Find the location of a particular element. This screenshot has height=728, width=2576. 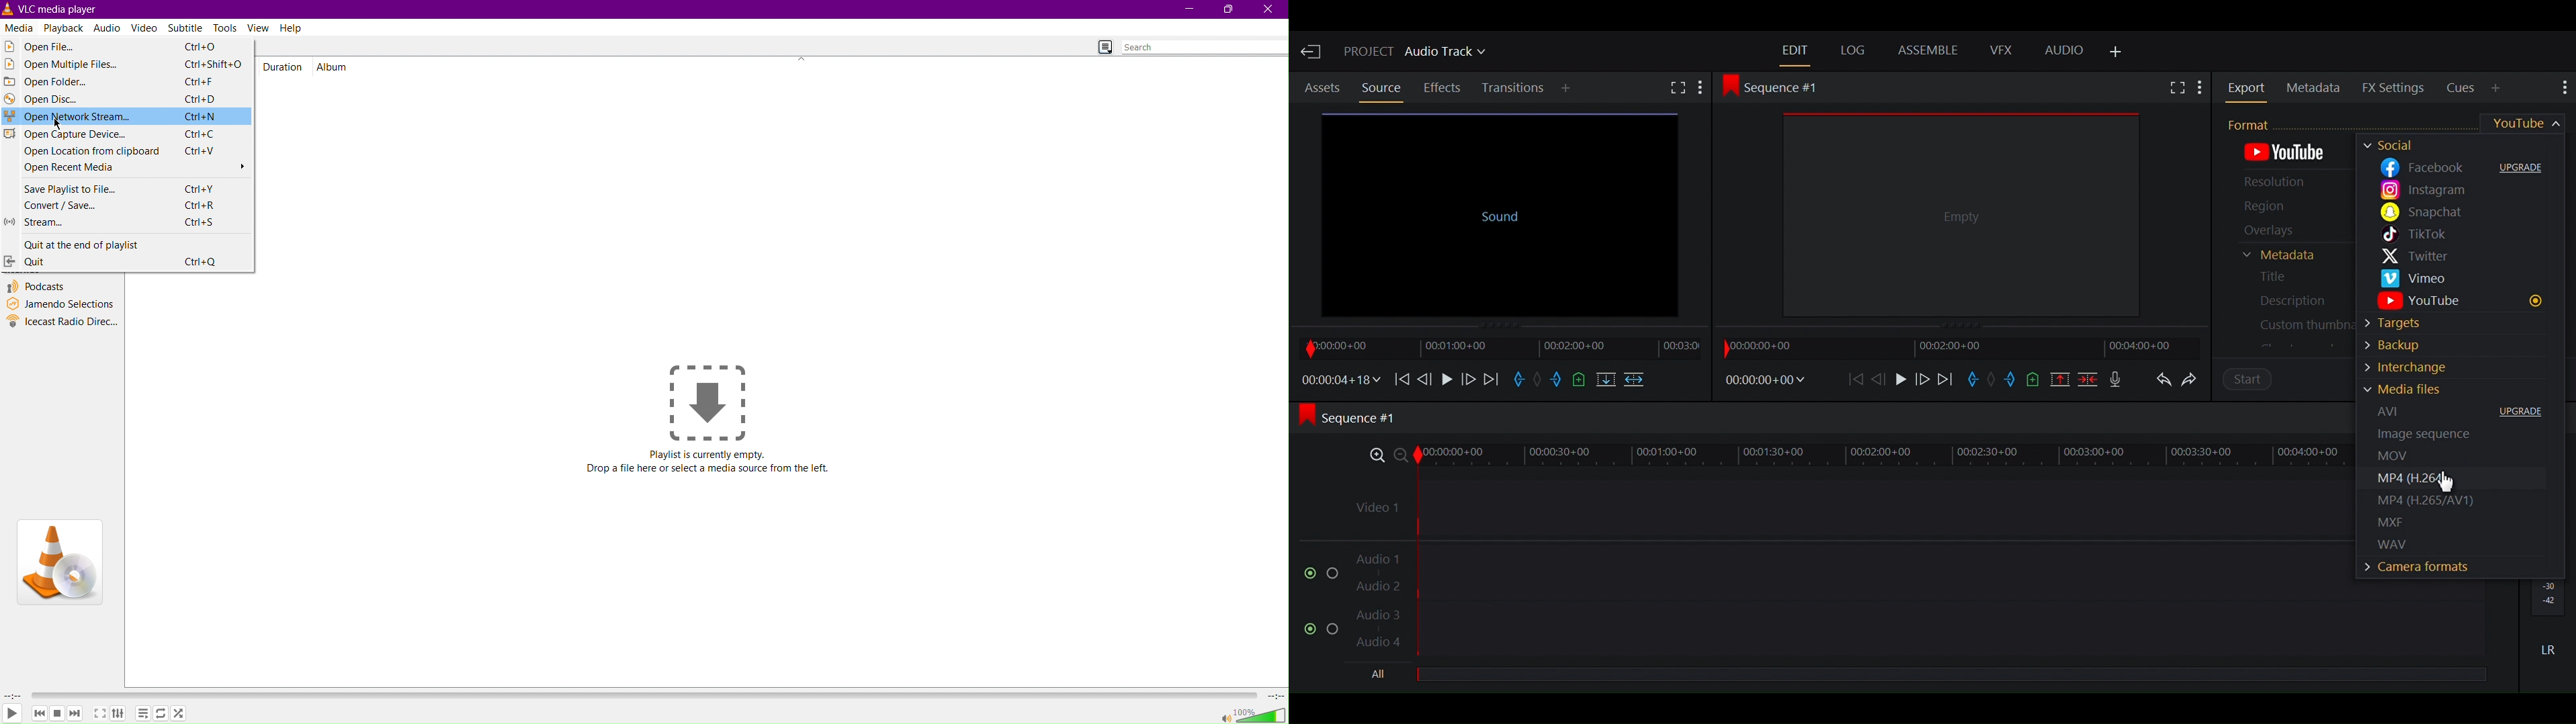

Remove all marked sections is located at coordinates (2061, 378).